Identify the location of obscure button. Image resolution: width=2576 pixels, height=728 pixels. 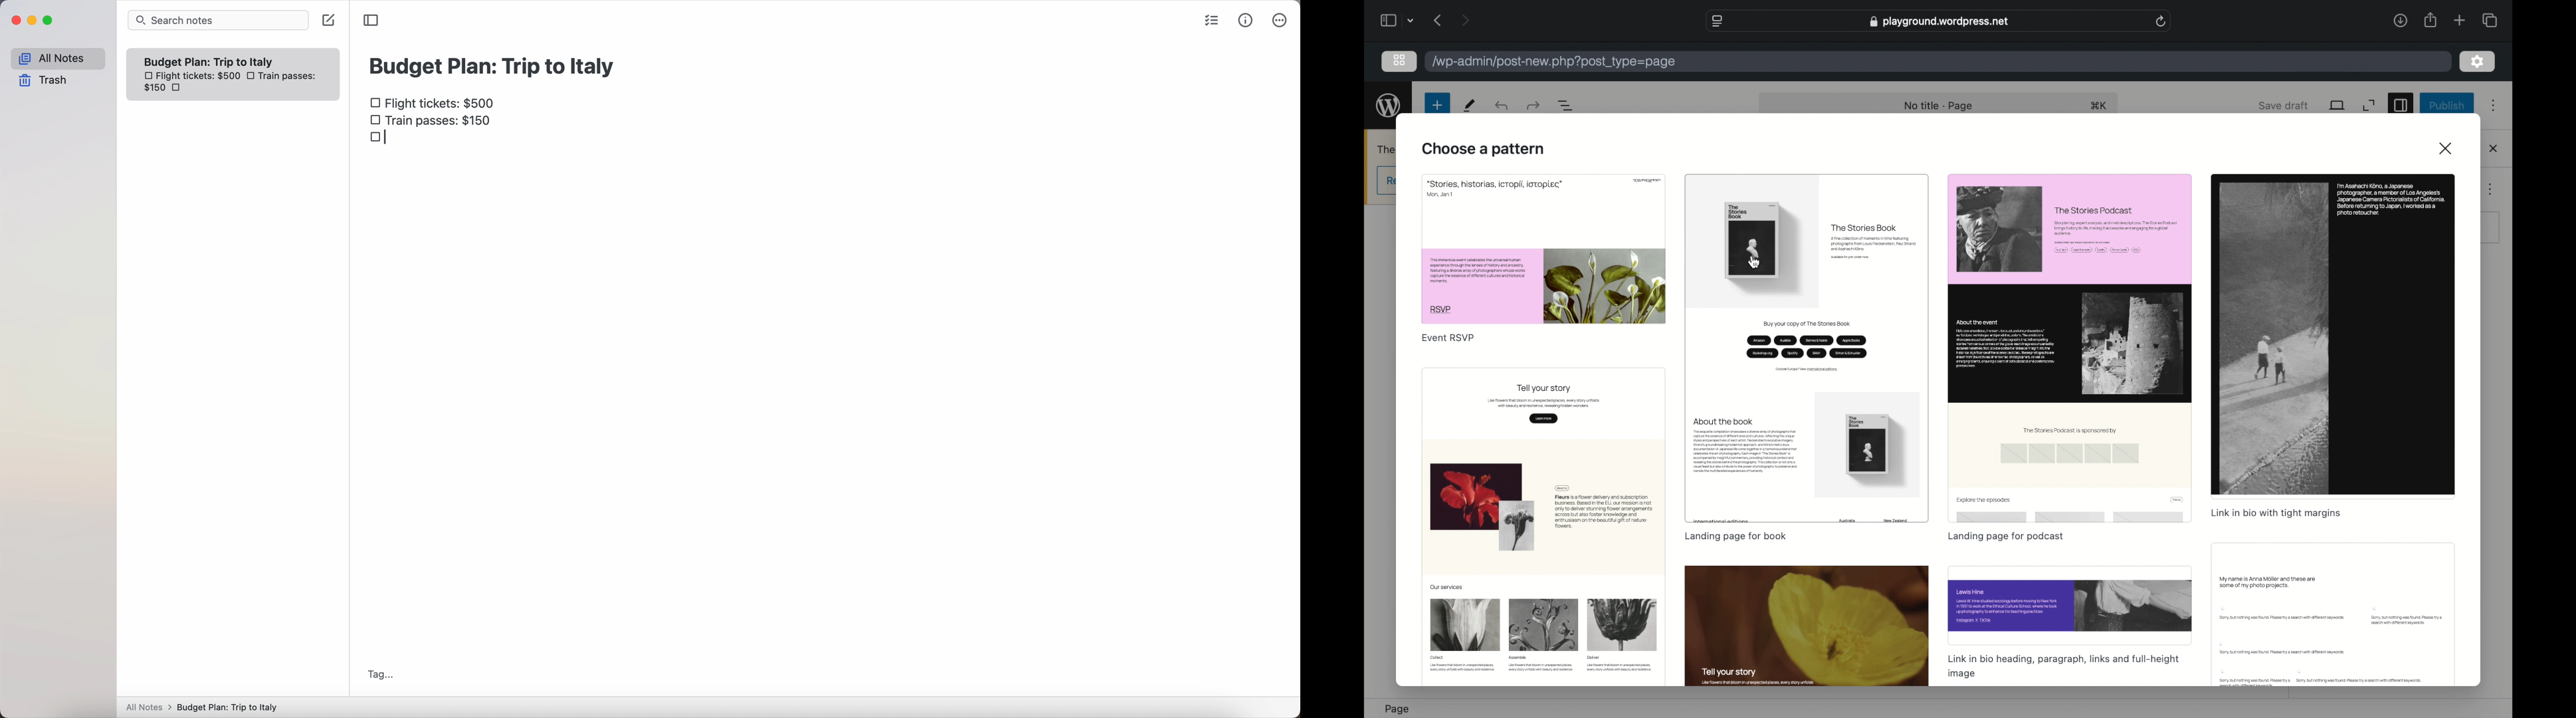
(1387, 181).